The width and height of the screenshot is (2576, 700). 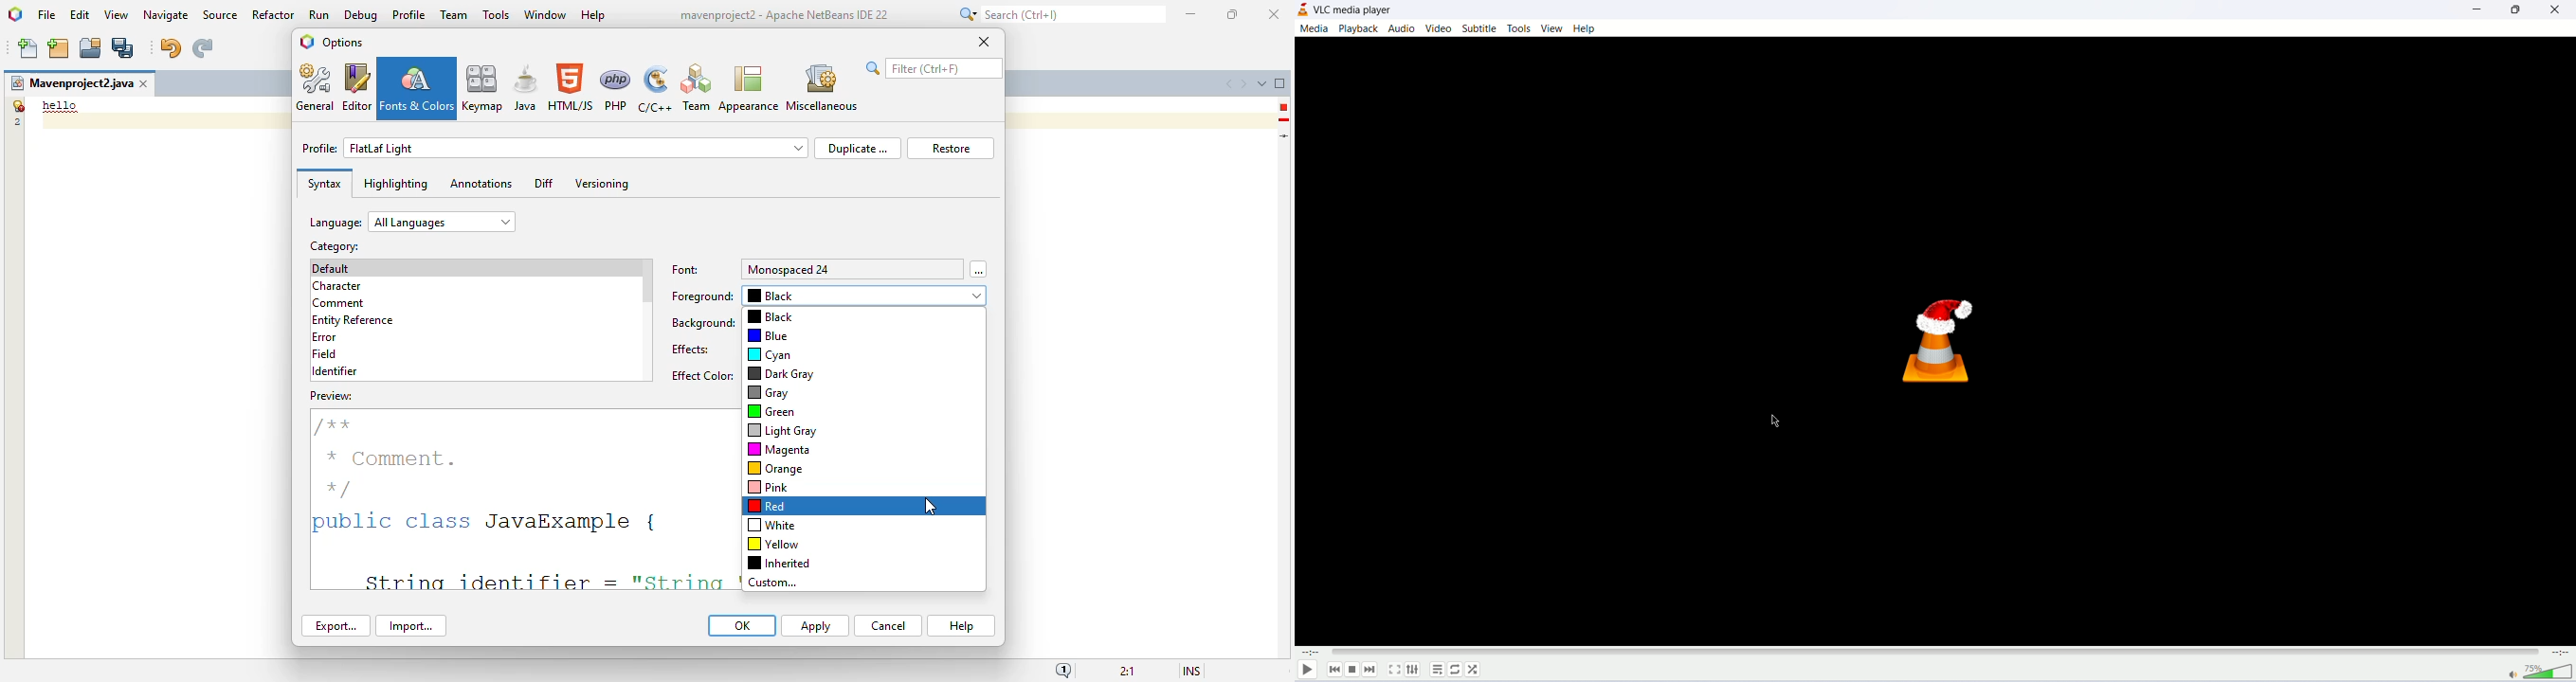 I want to click on playlist, so click(x=1437, y=669).